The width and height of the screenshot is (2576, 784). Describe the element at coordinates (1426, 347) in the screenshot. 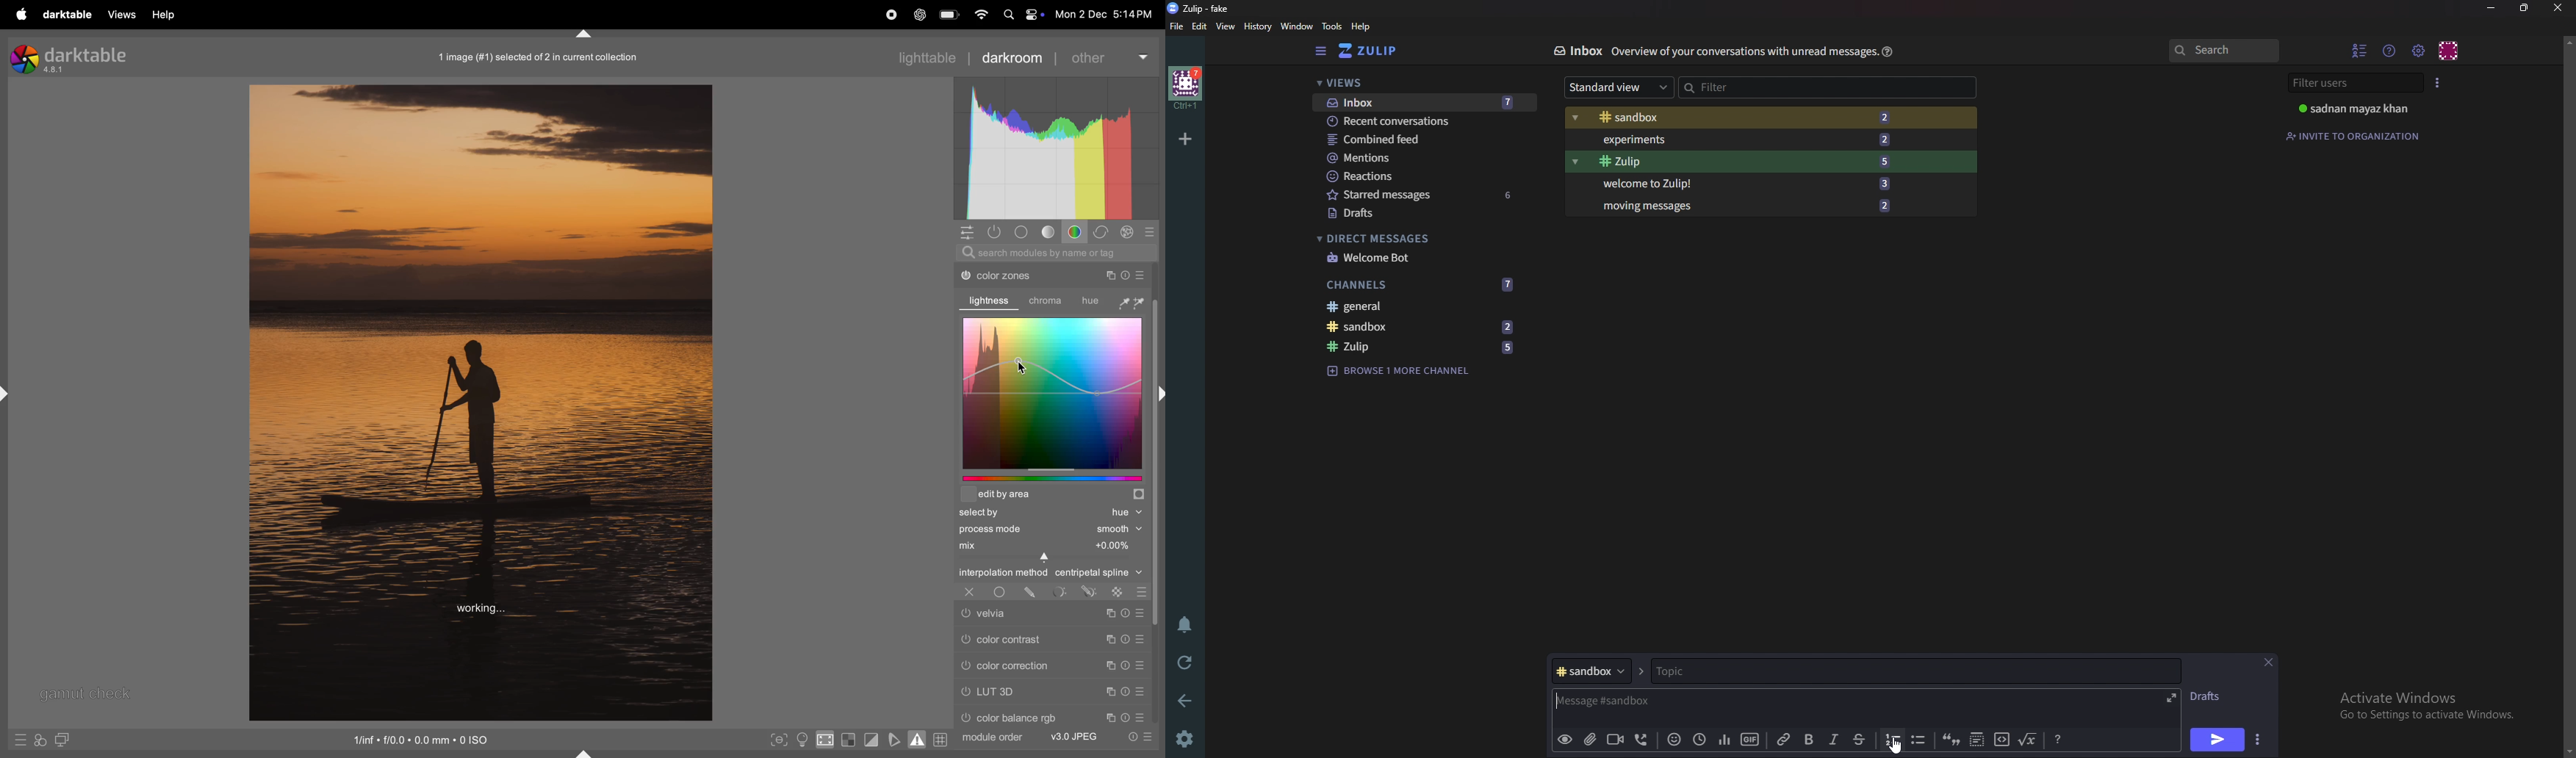

I see `zulip` at that location.